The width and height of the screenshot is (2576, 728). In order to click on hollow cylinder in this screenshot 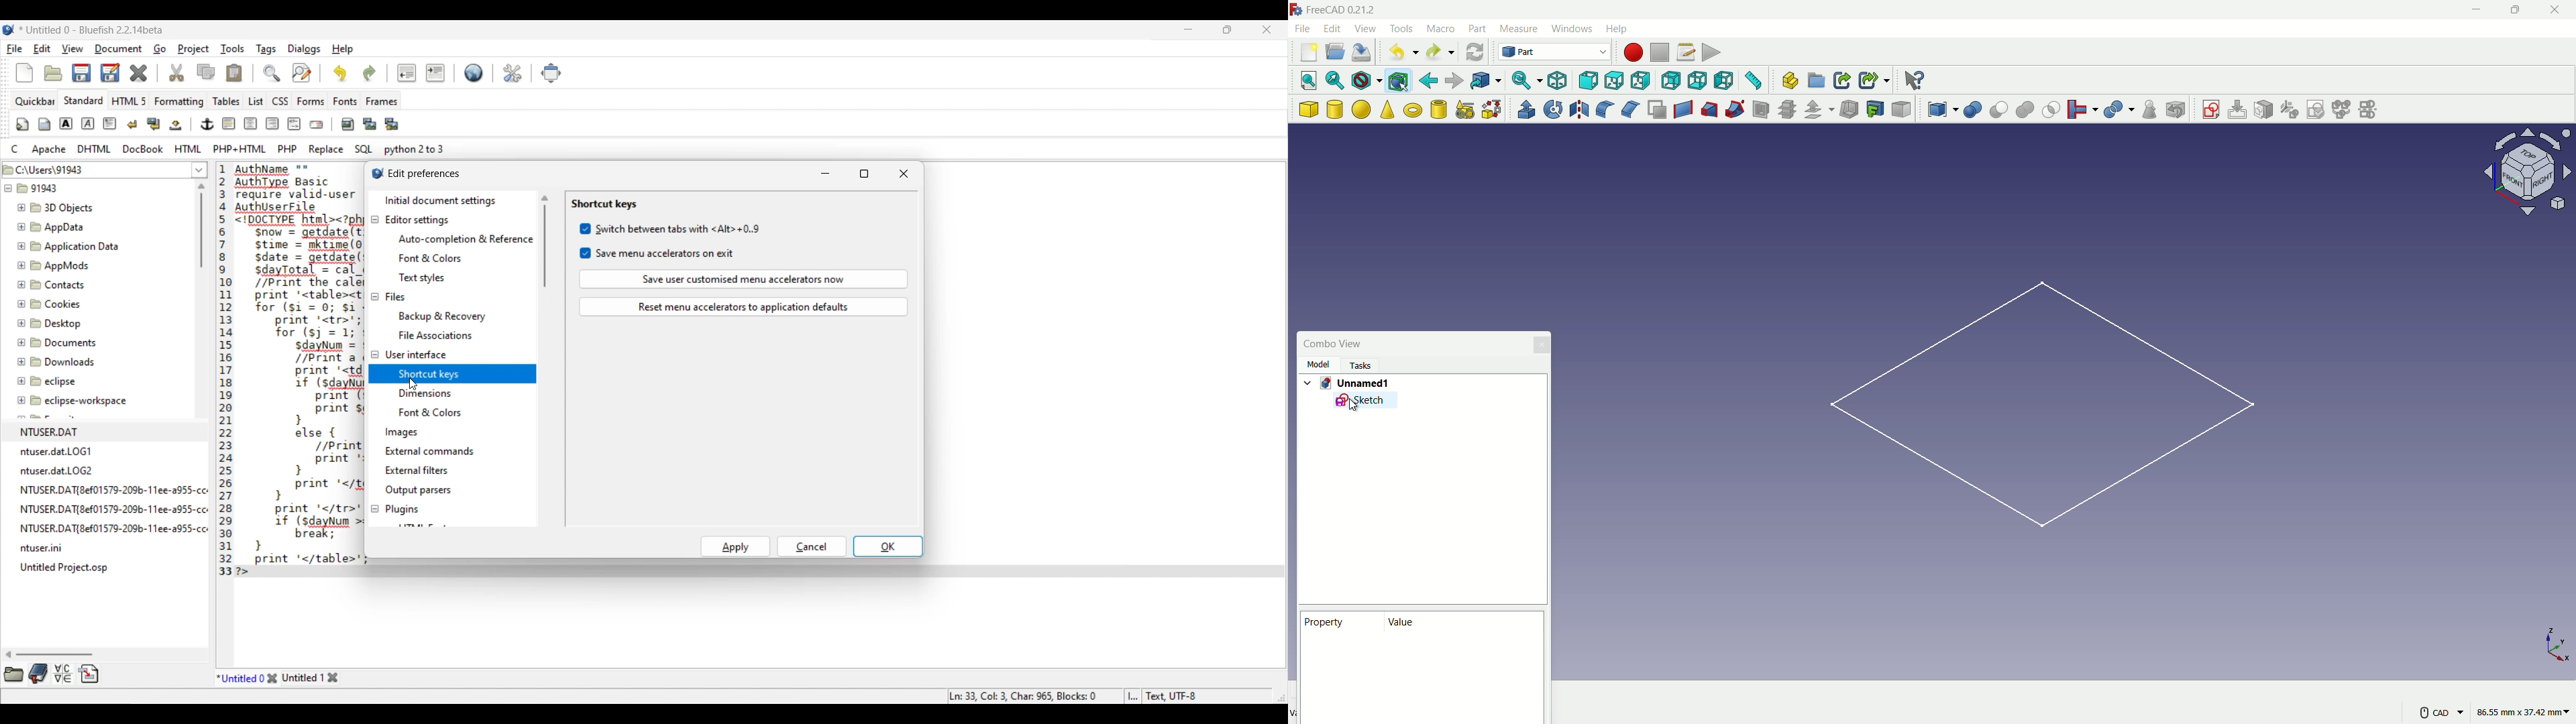, I will do `click(1439, 109)`.